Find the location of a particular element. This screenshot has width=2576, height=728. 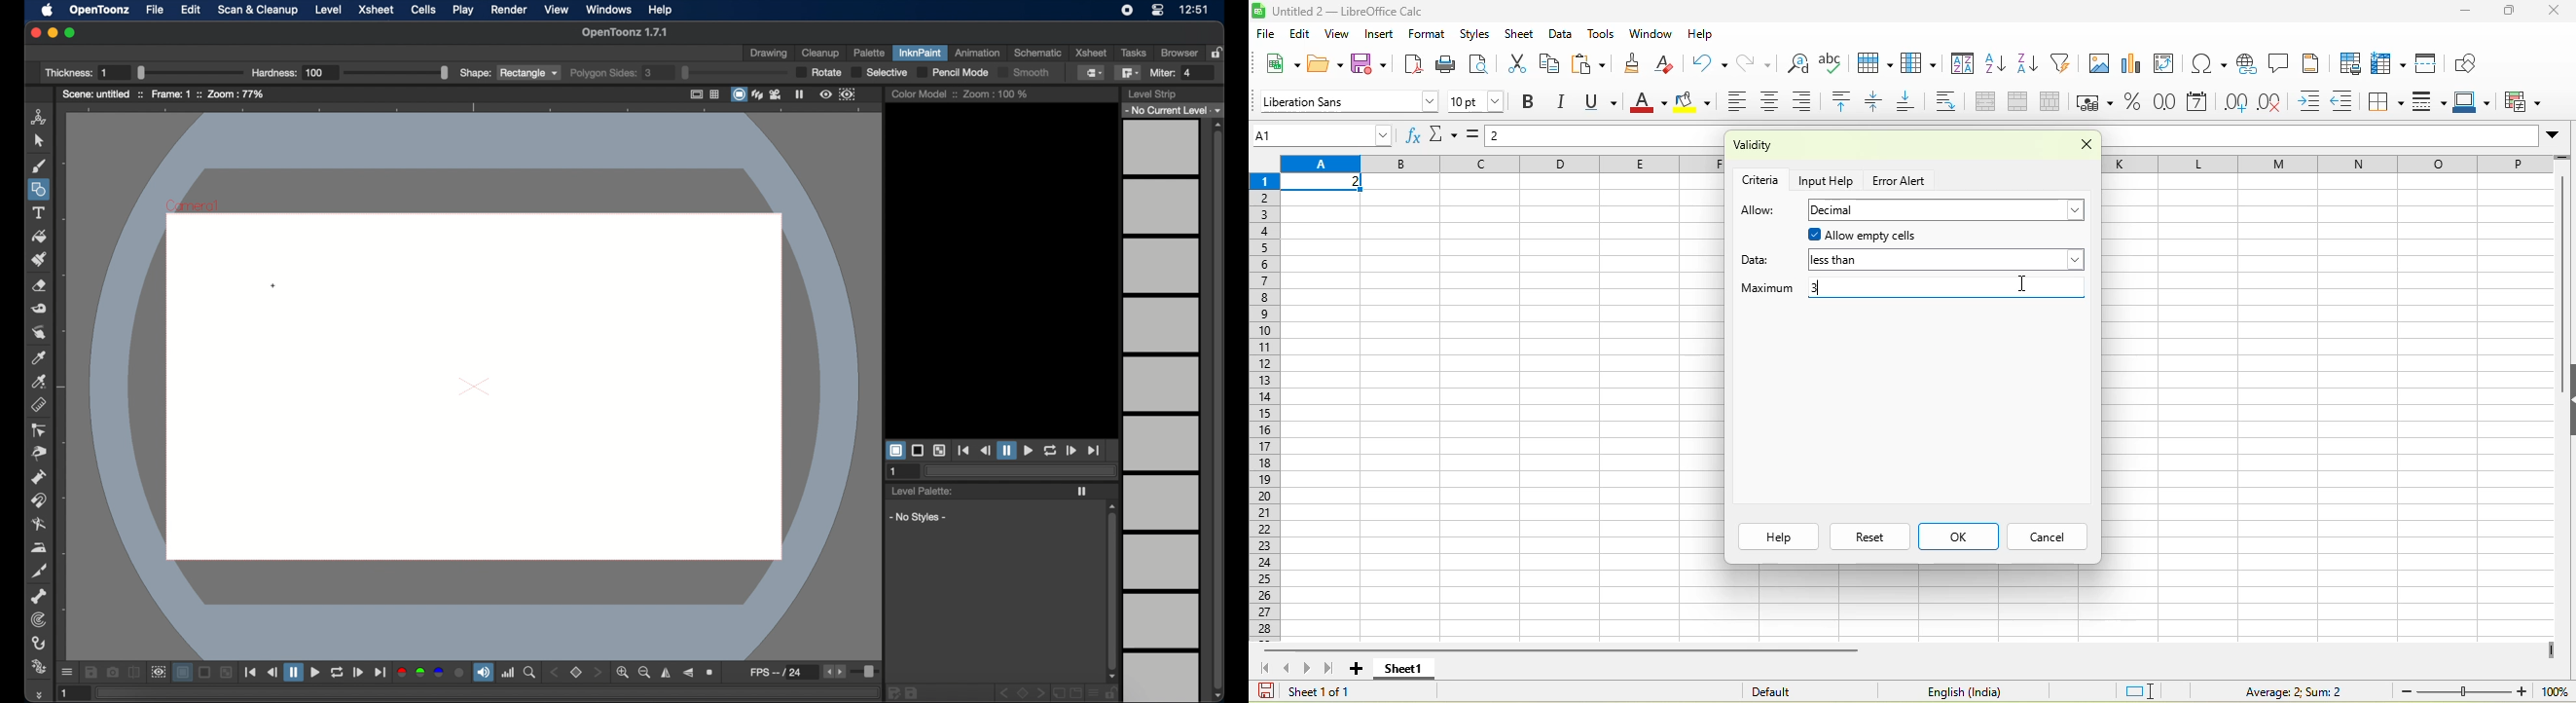

new is located at coordinates (1281, 62).